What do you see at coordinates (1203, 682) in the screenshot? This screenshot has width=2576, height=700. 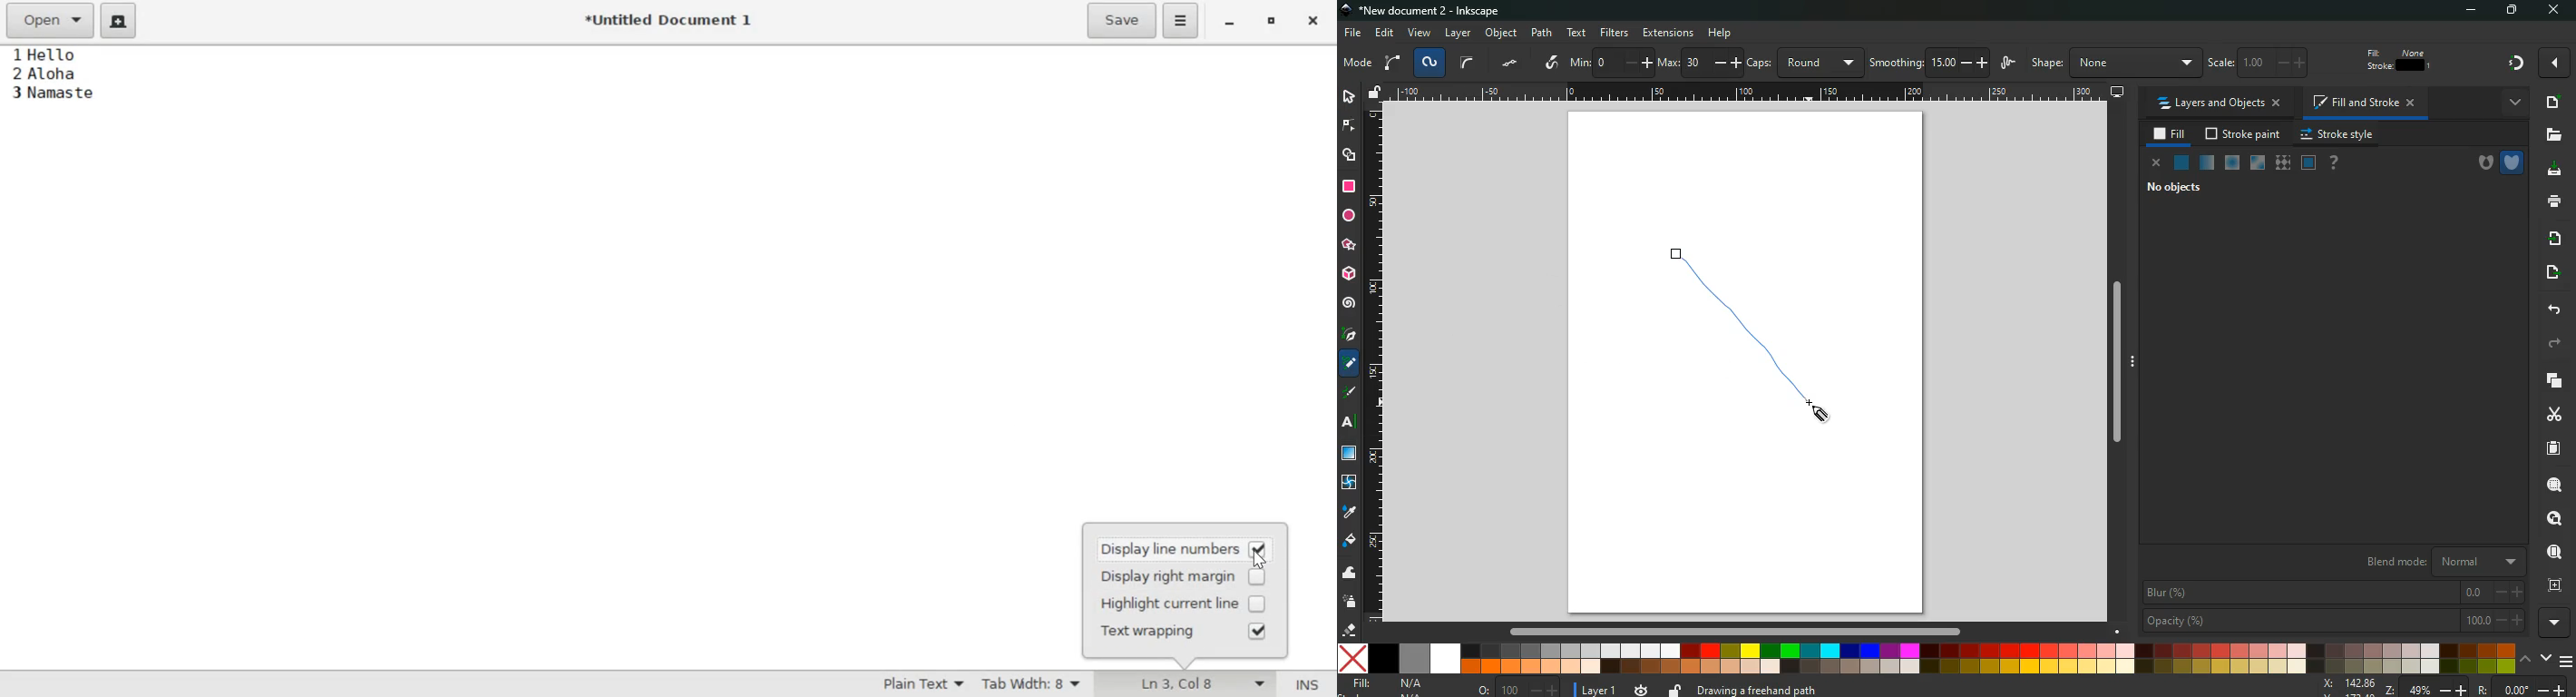 I see `Ln 3, Col 8` at bounding box center [1203, 682].